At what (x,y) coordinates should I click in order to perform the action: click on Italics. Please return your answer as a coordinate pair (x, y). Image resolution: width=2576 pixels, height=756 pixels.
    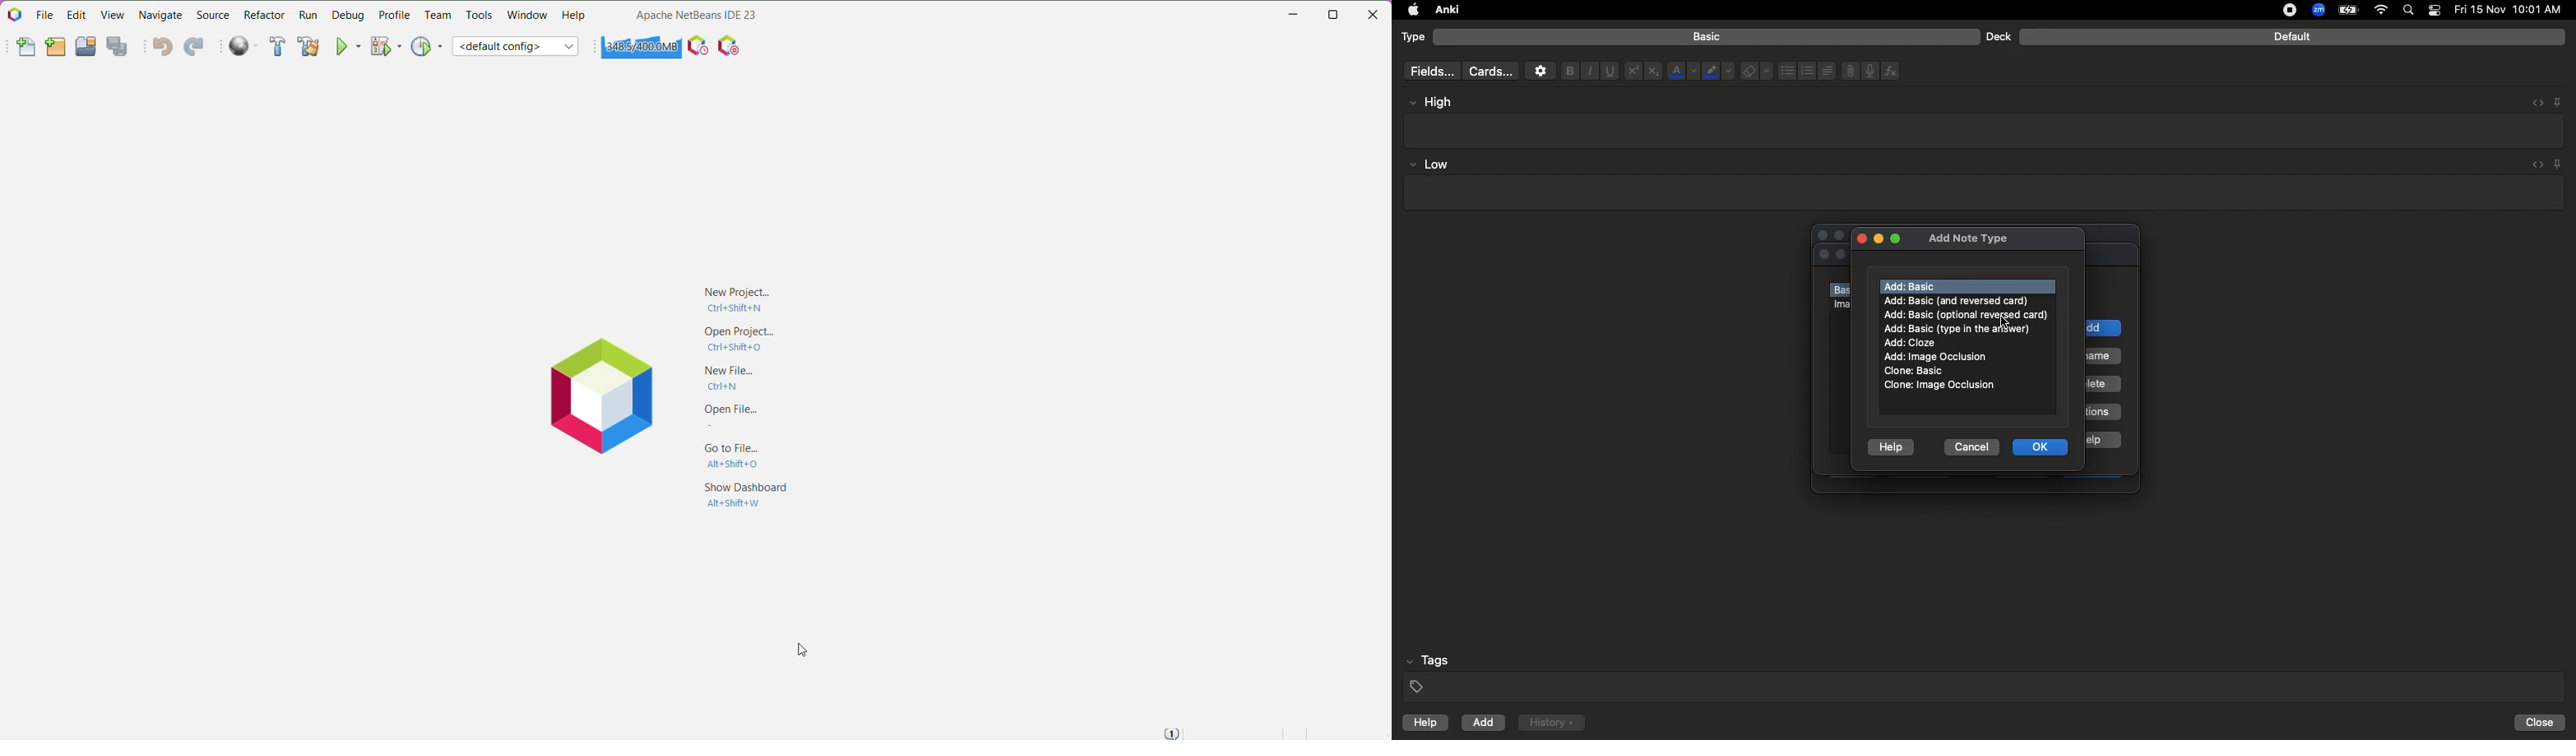
    Looking at the image, I should click on (1587, 72).